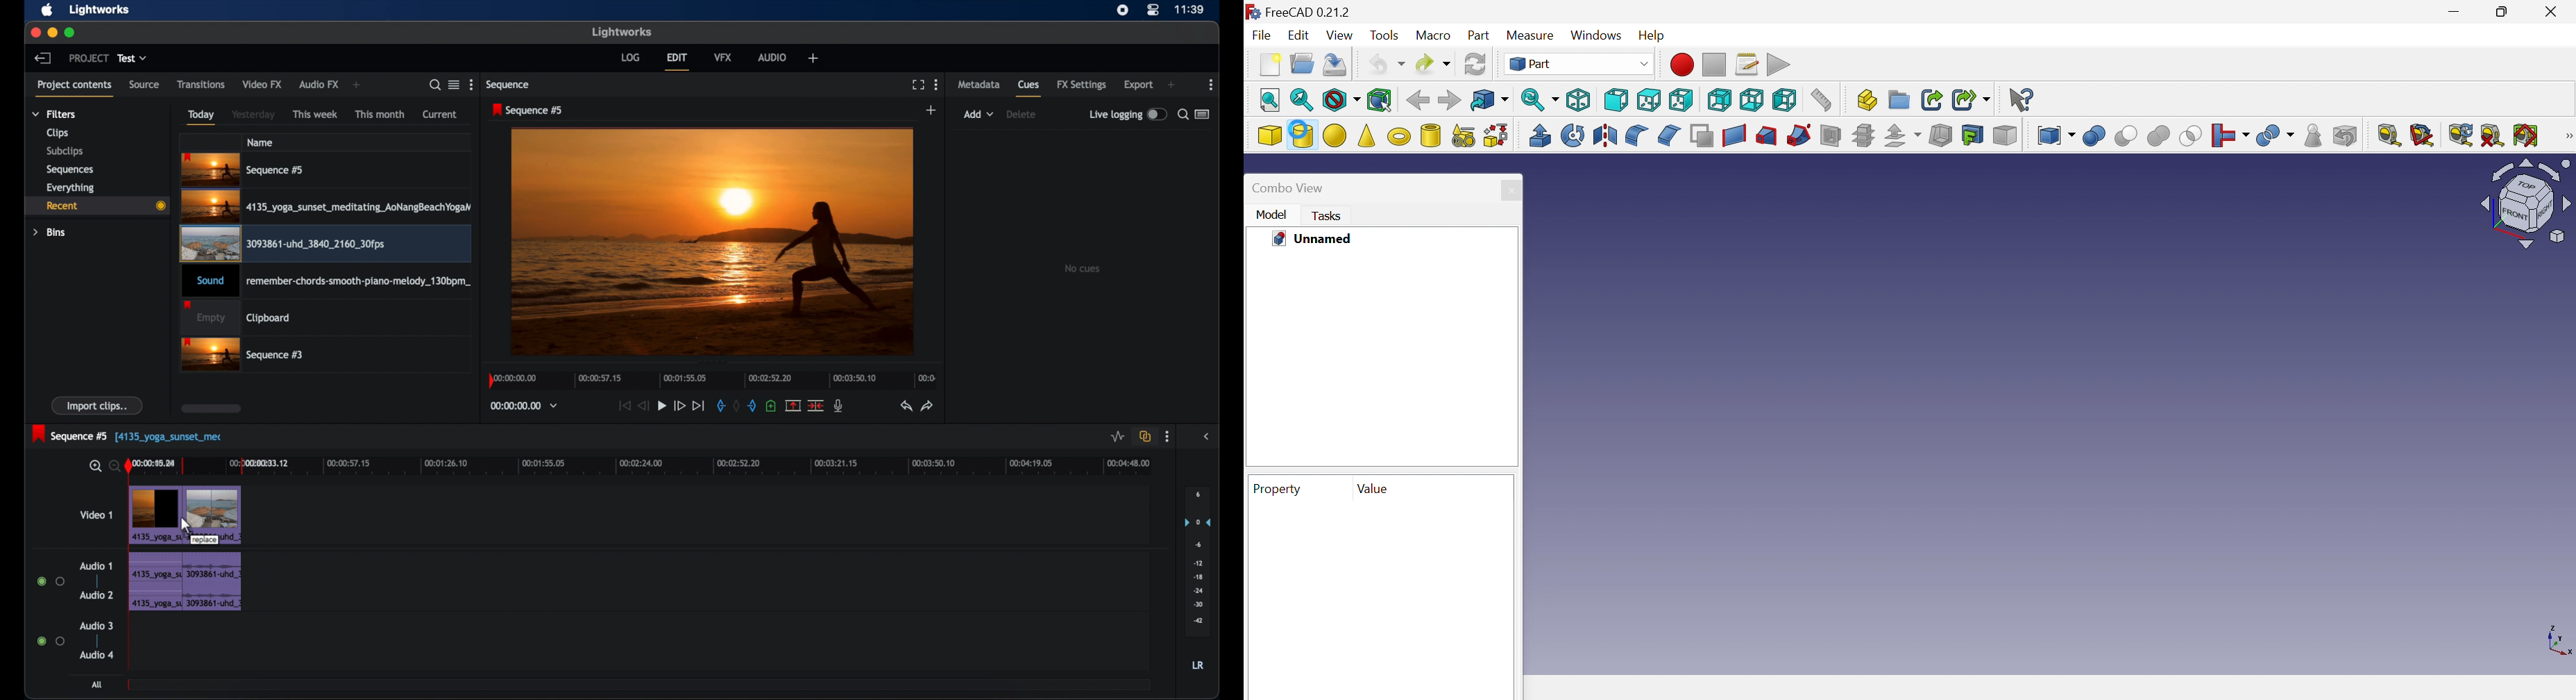 The width and height of the screenshot is (2576, 700). What do you see at coordinates (1660, 38) in the screenshot?
I see `Help` at bounding box center [1660, 38].